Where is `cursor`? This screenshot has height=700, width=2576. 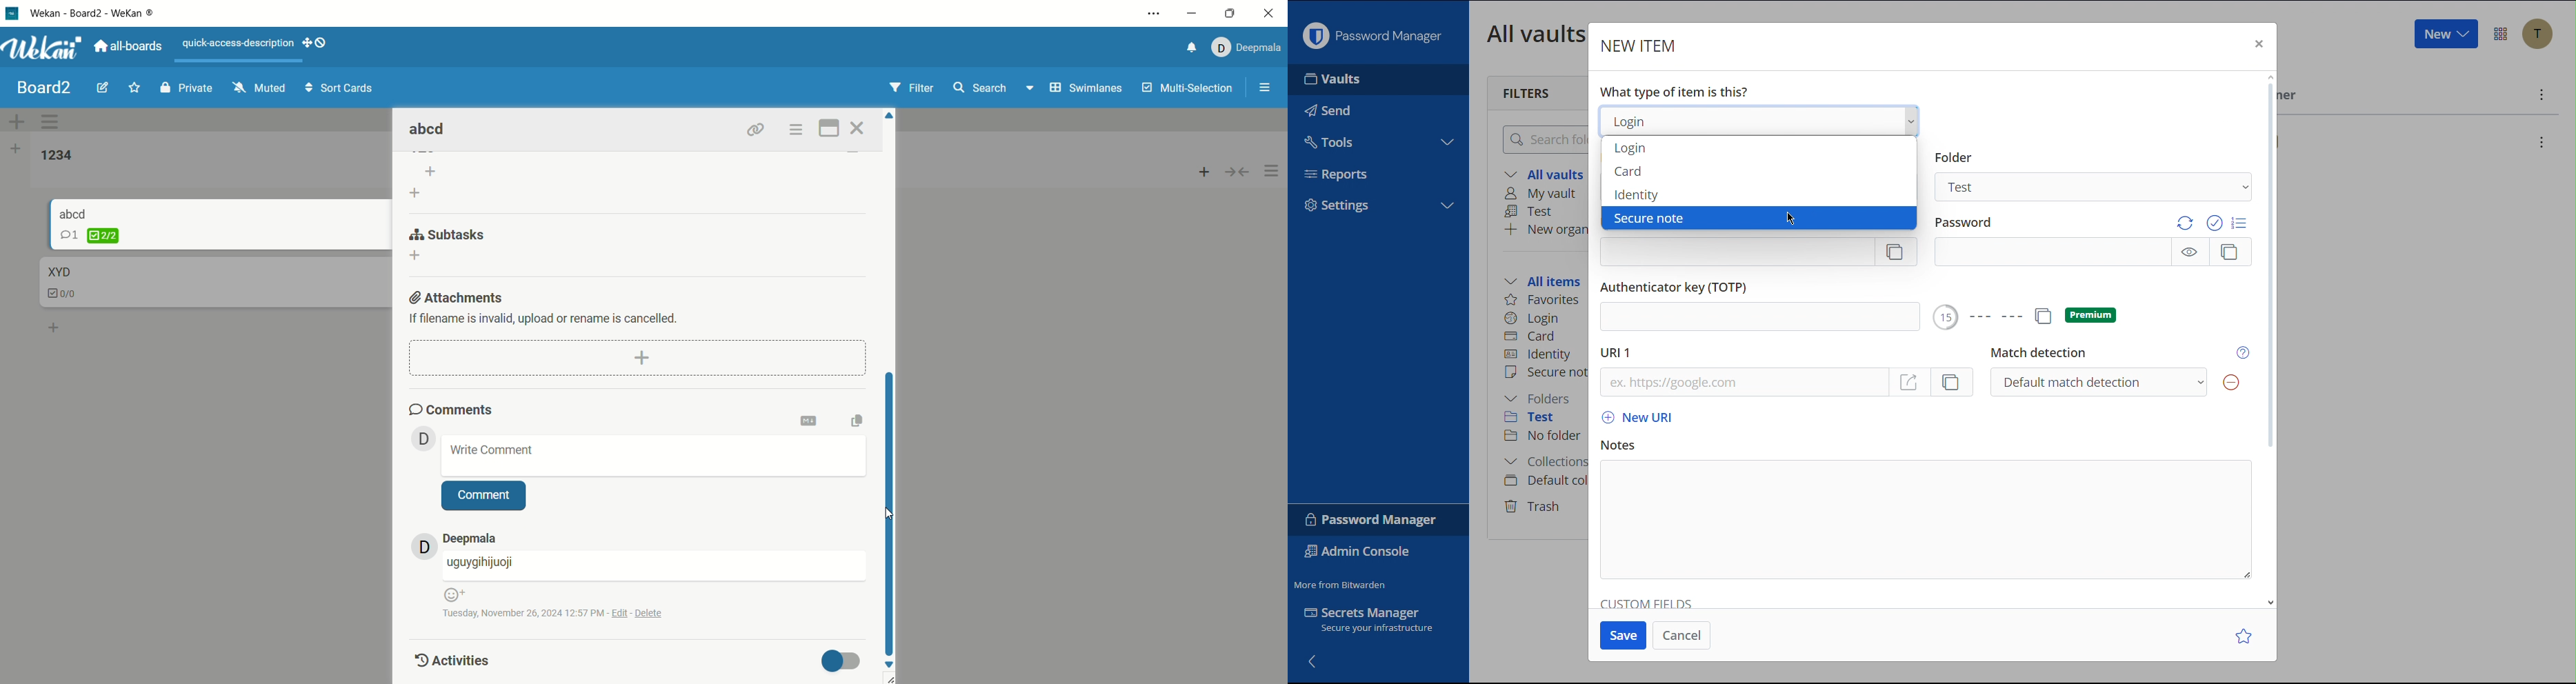
cursor is located at coordinates (885, 515).